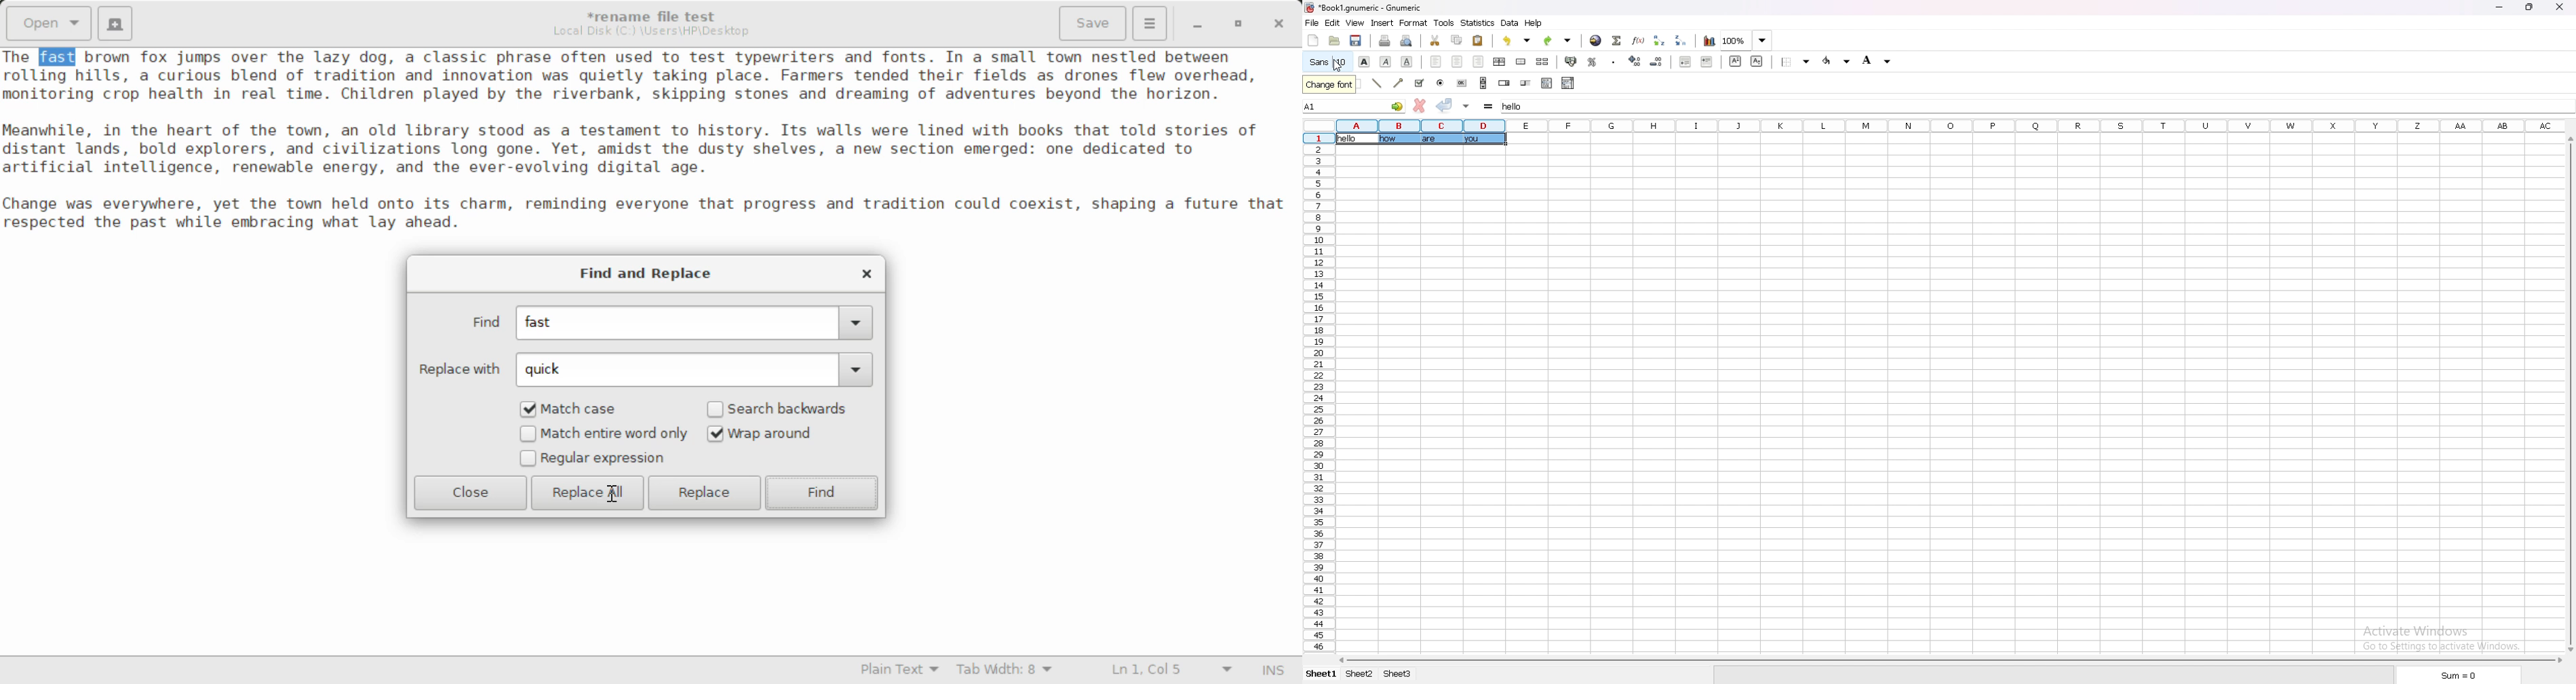  What do you see at coordinates (1421, 138) in the screenshot?
I see `selected cell` at bounding box center [1421, 138].